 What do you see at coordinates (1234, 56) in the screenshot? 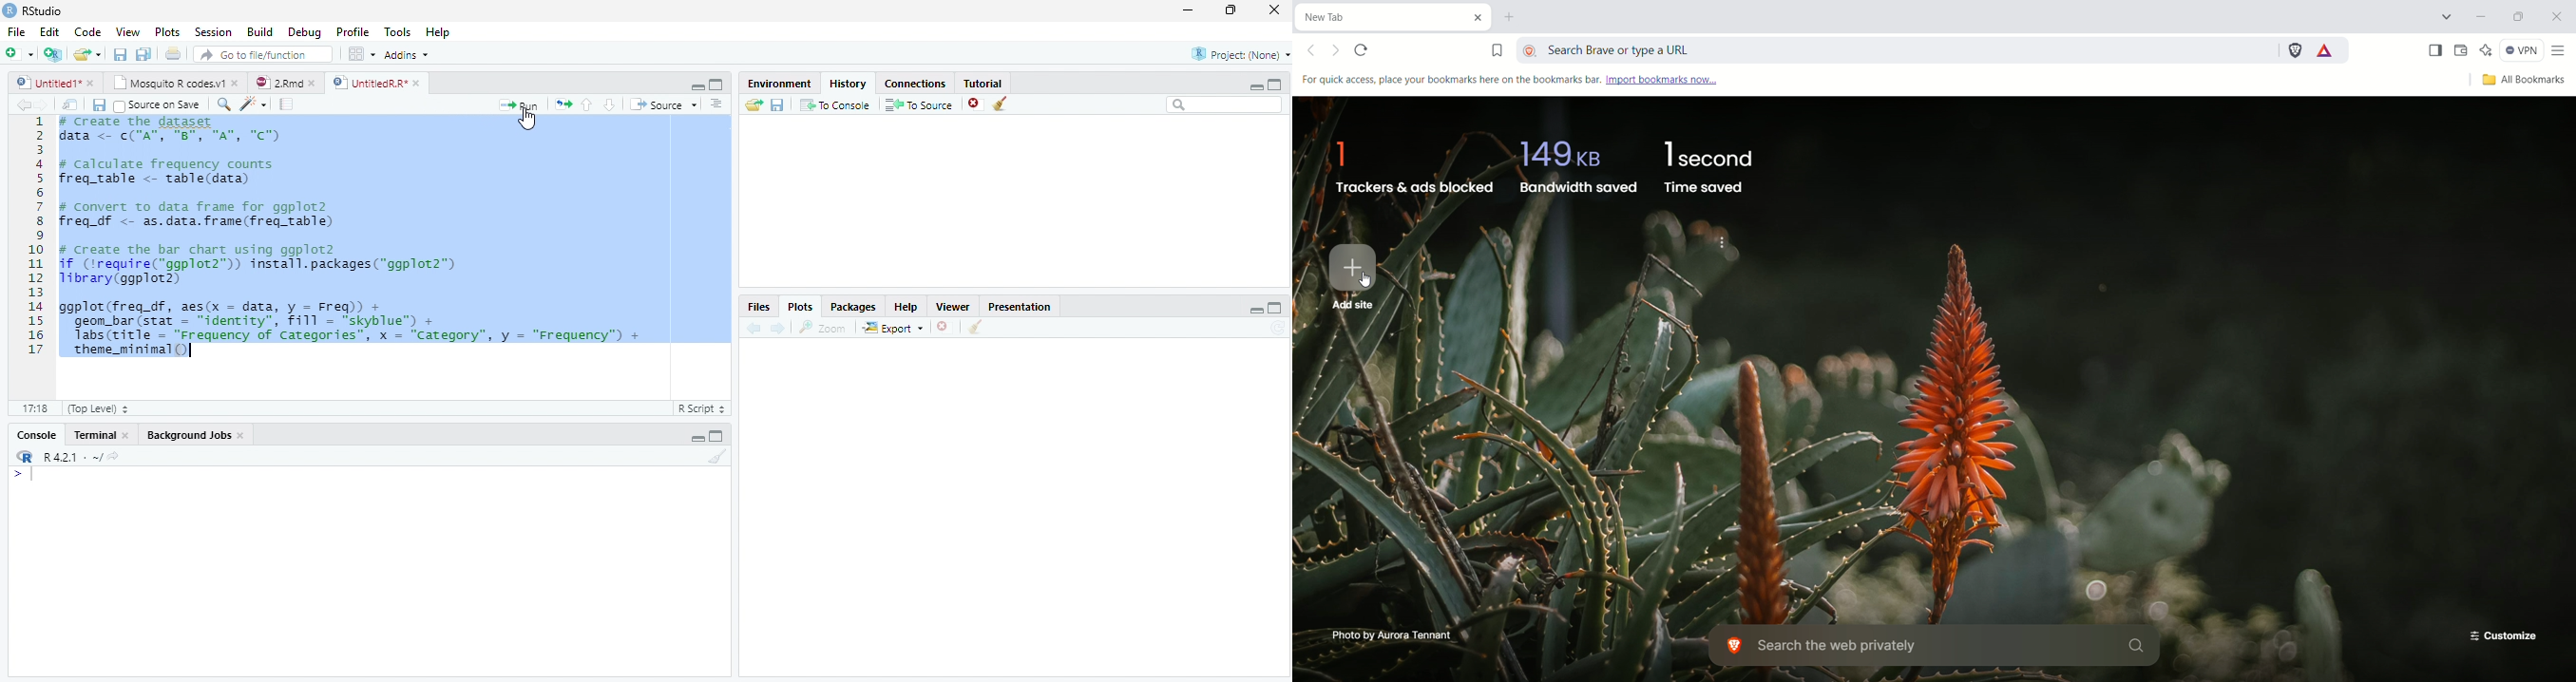
I see `Project: (None)` at bounding box center [1234, 56].